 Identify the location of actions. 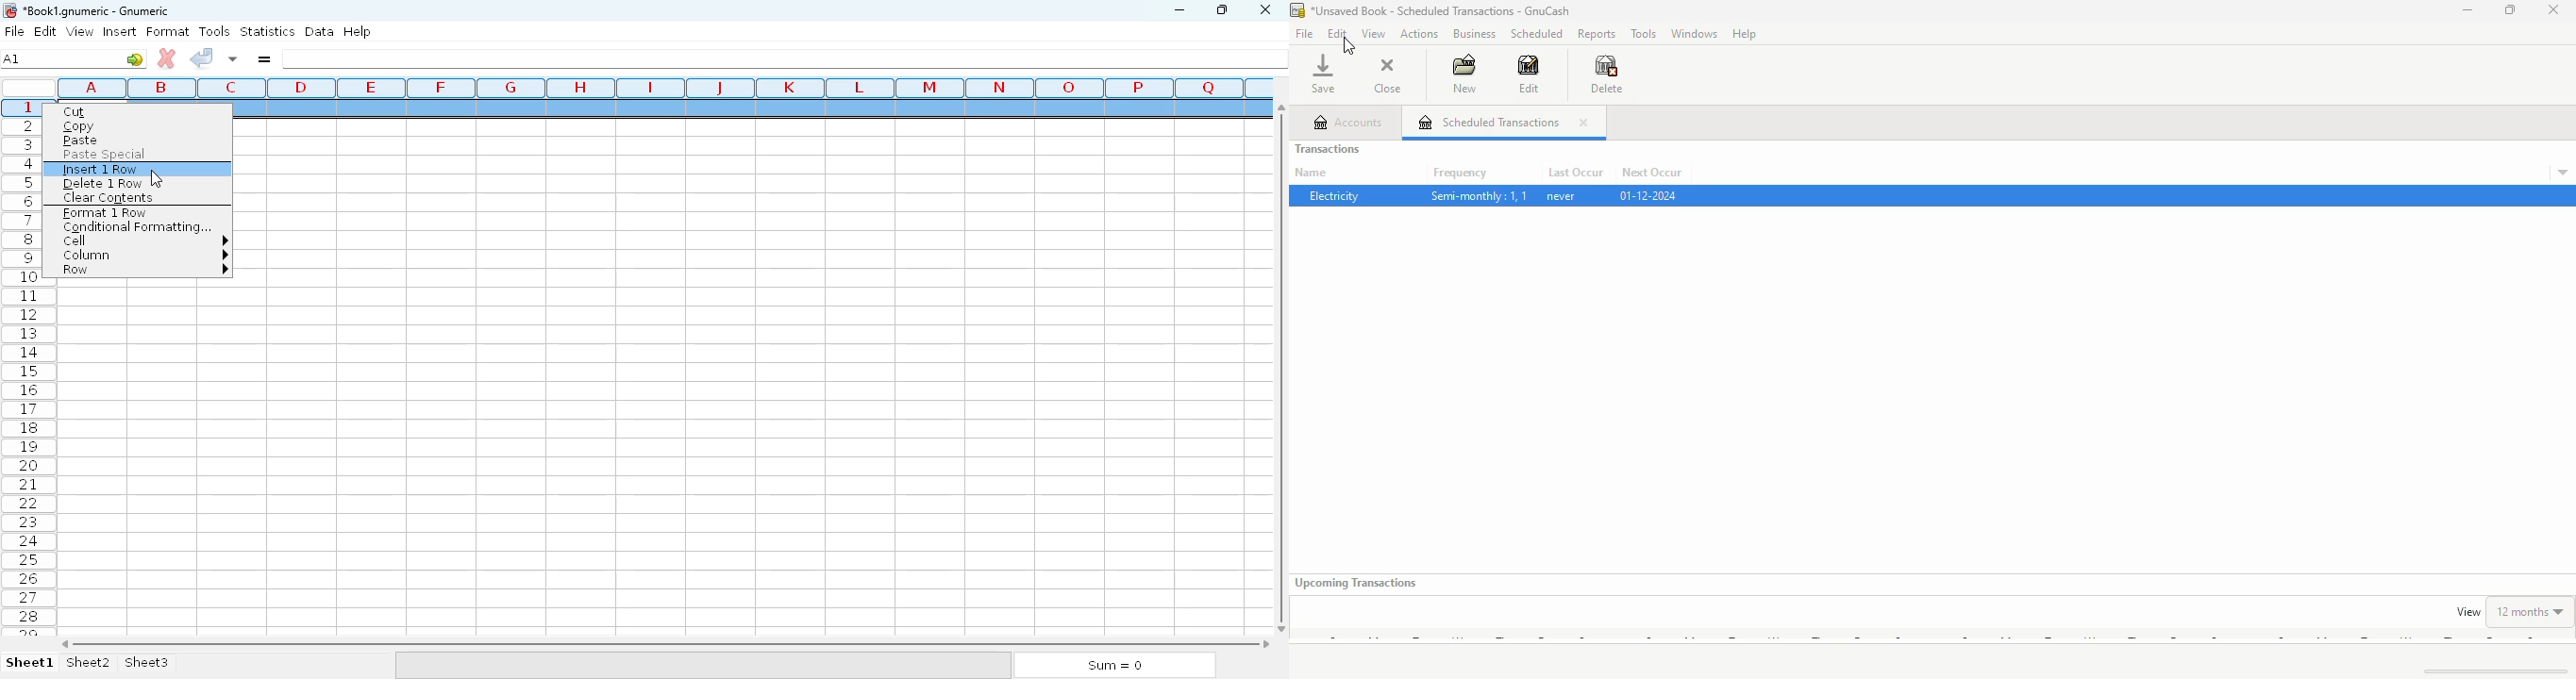
(1419, 34).